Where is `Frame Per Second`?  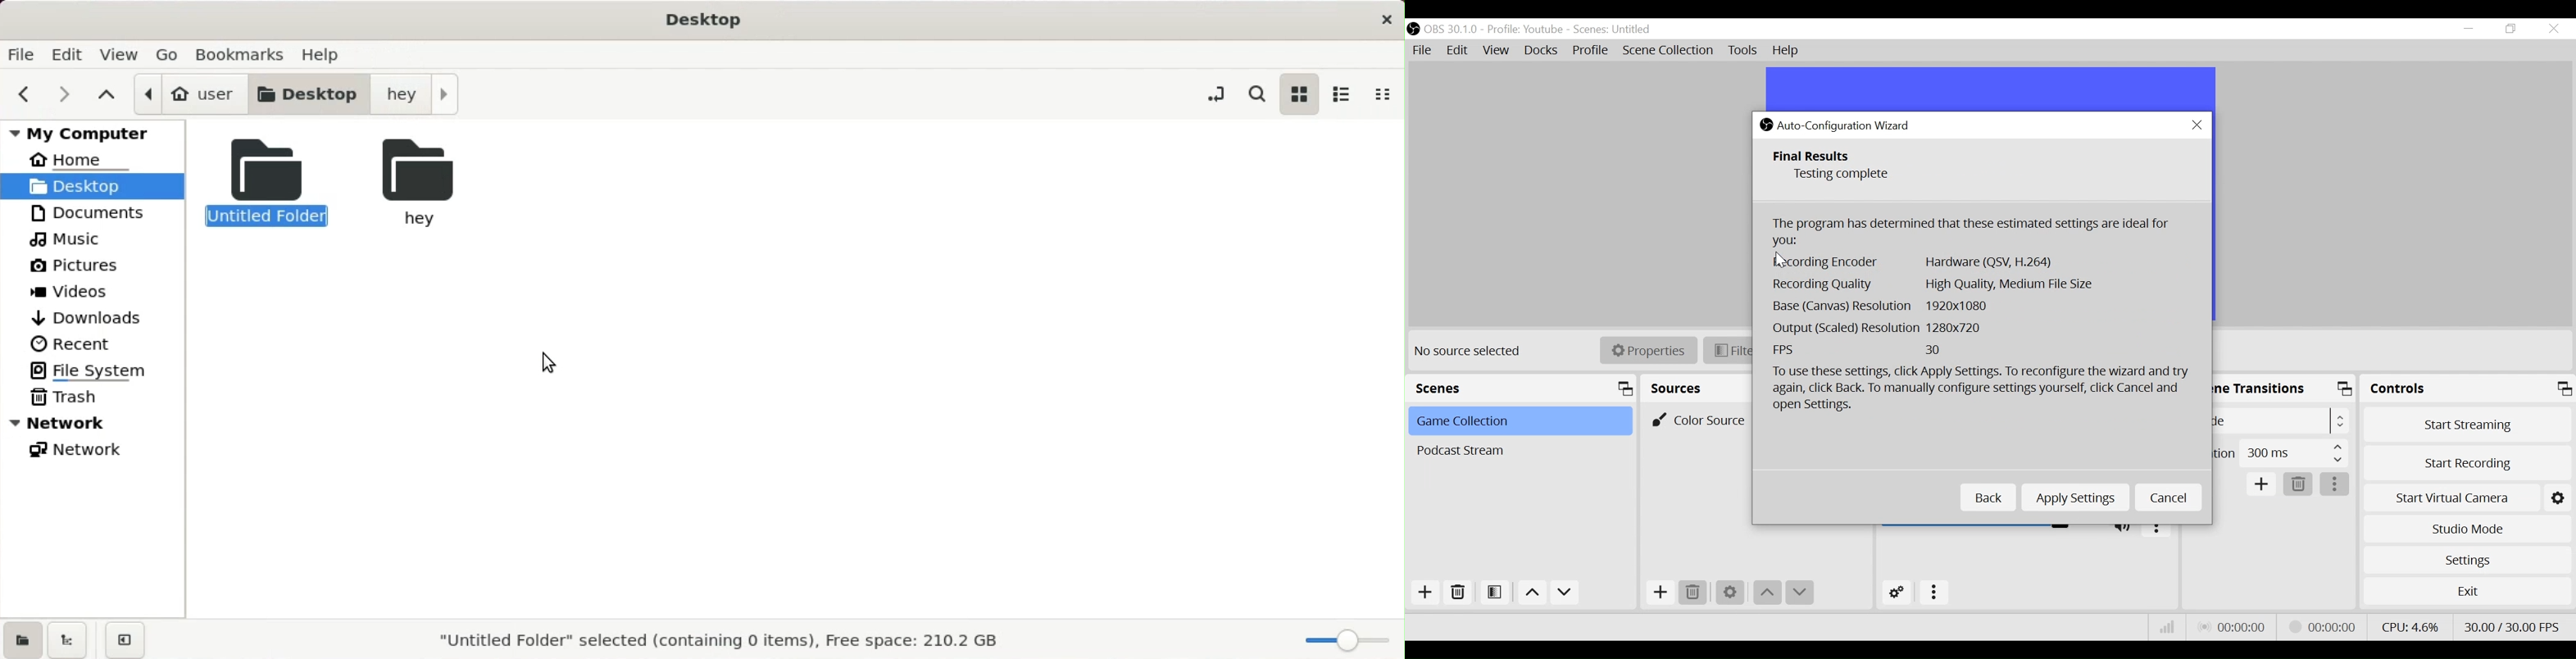
Frame Per Second is located at coordinates (2513, 627).